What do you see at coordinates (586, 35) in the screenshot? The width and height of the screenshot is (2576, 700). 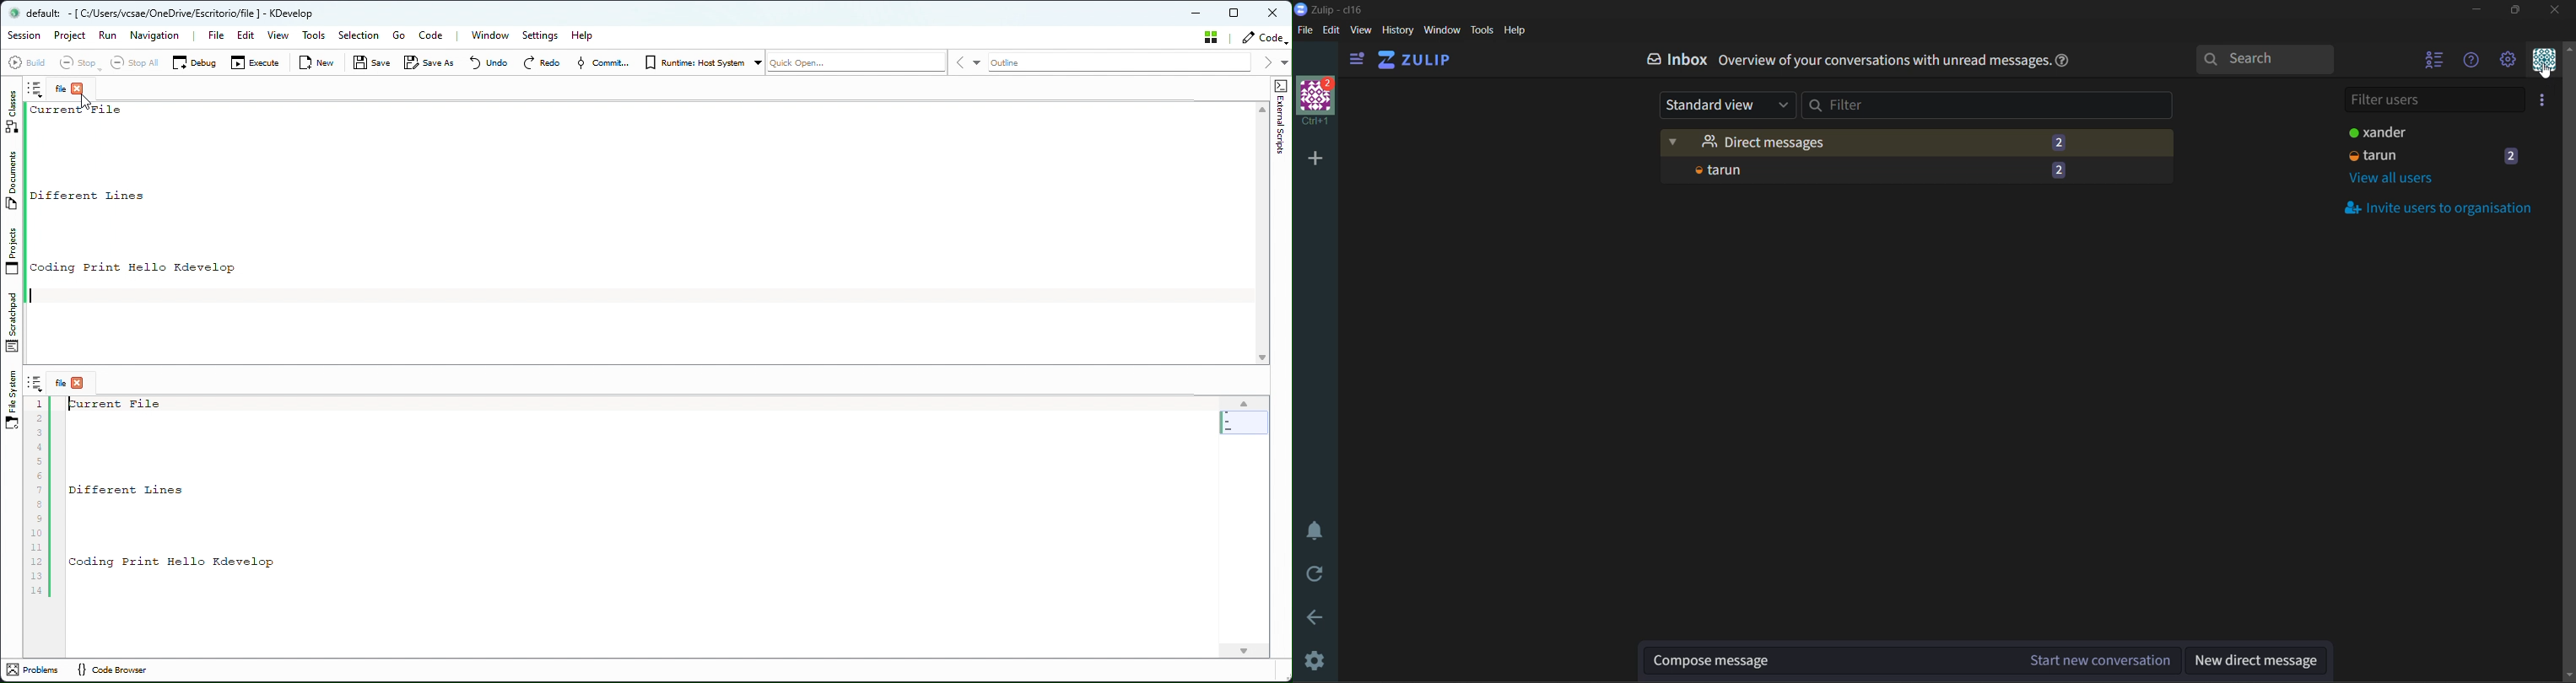 I see `Help` at bounding box center [586, 35].